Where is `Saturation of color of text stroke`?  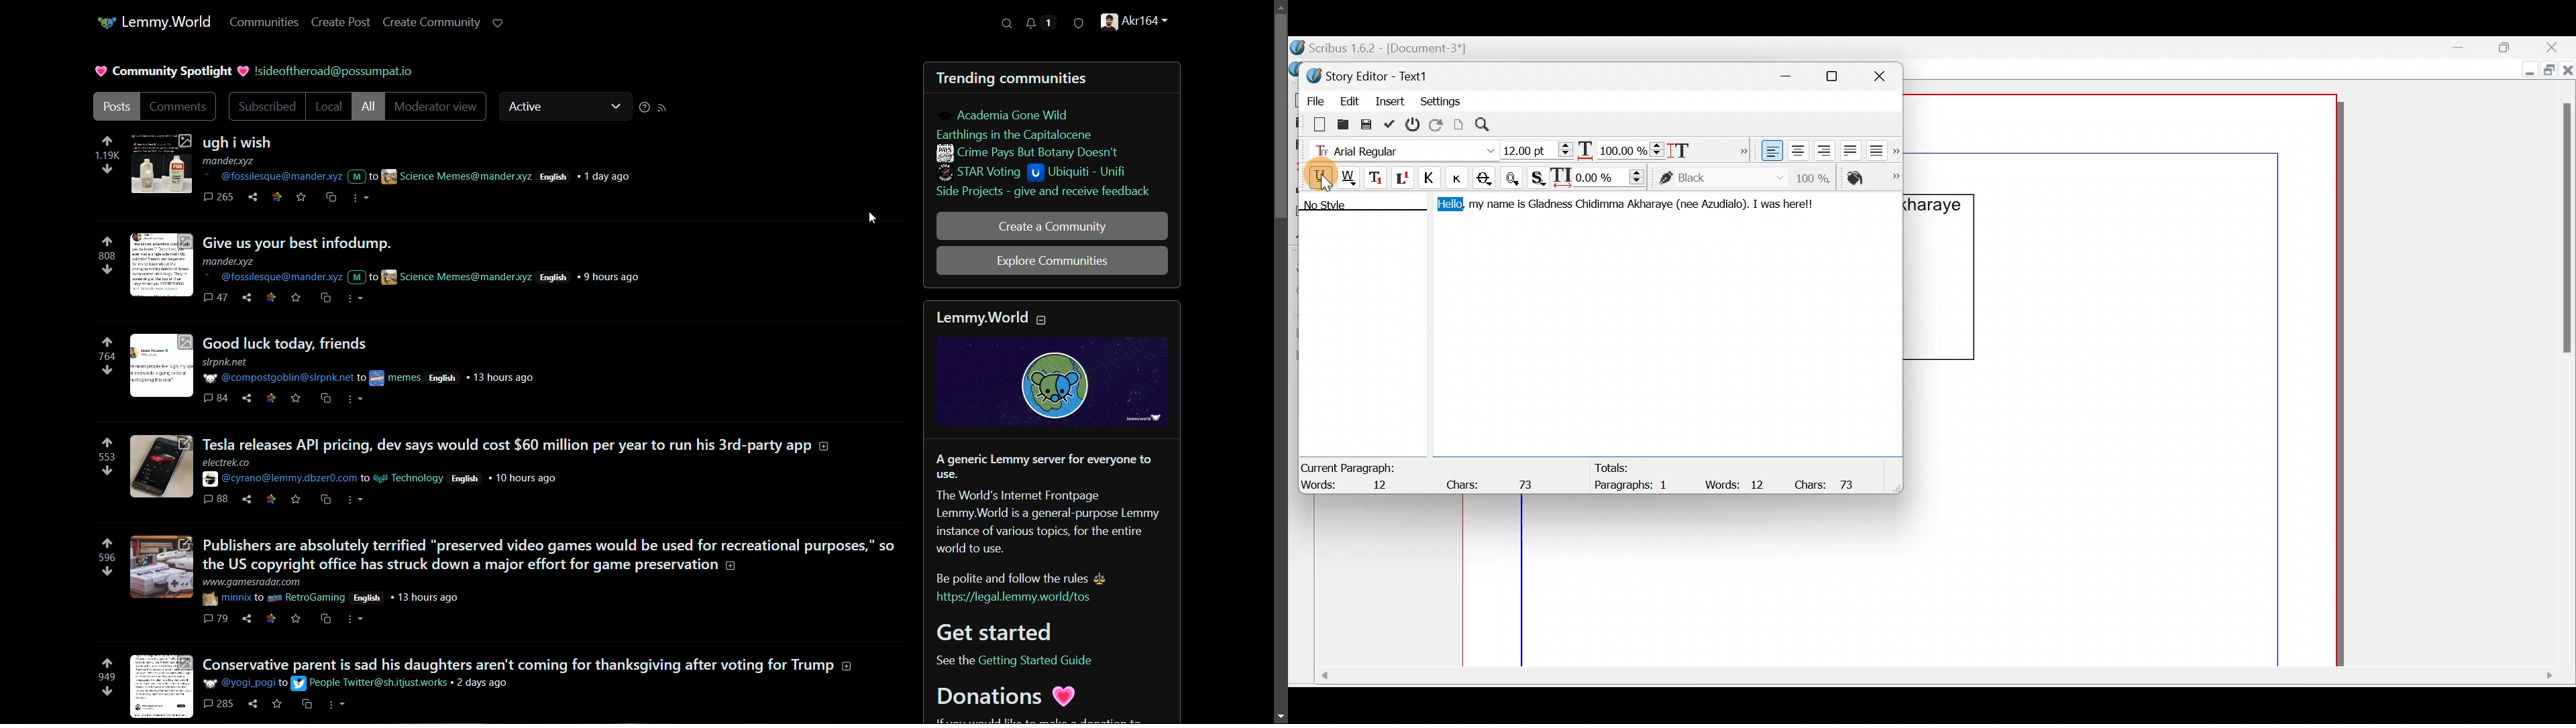
Saturation of color of text stroke is located at coordinates (1818, 176).